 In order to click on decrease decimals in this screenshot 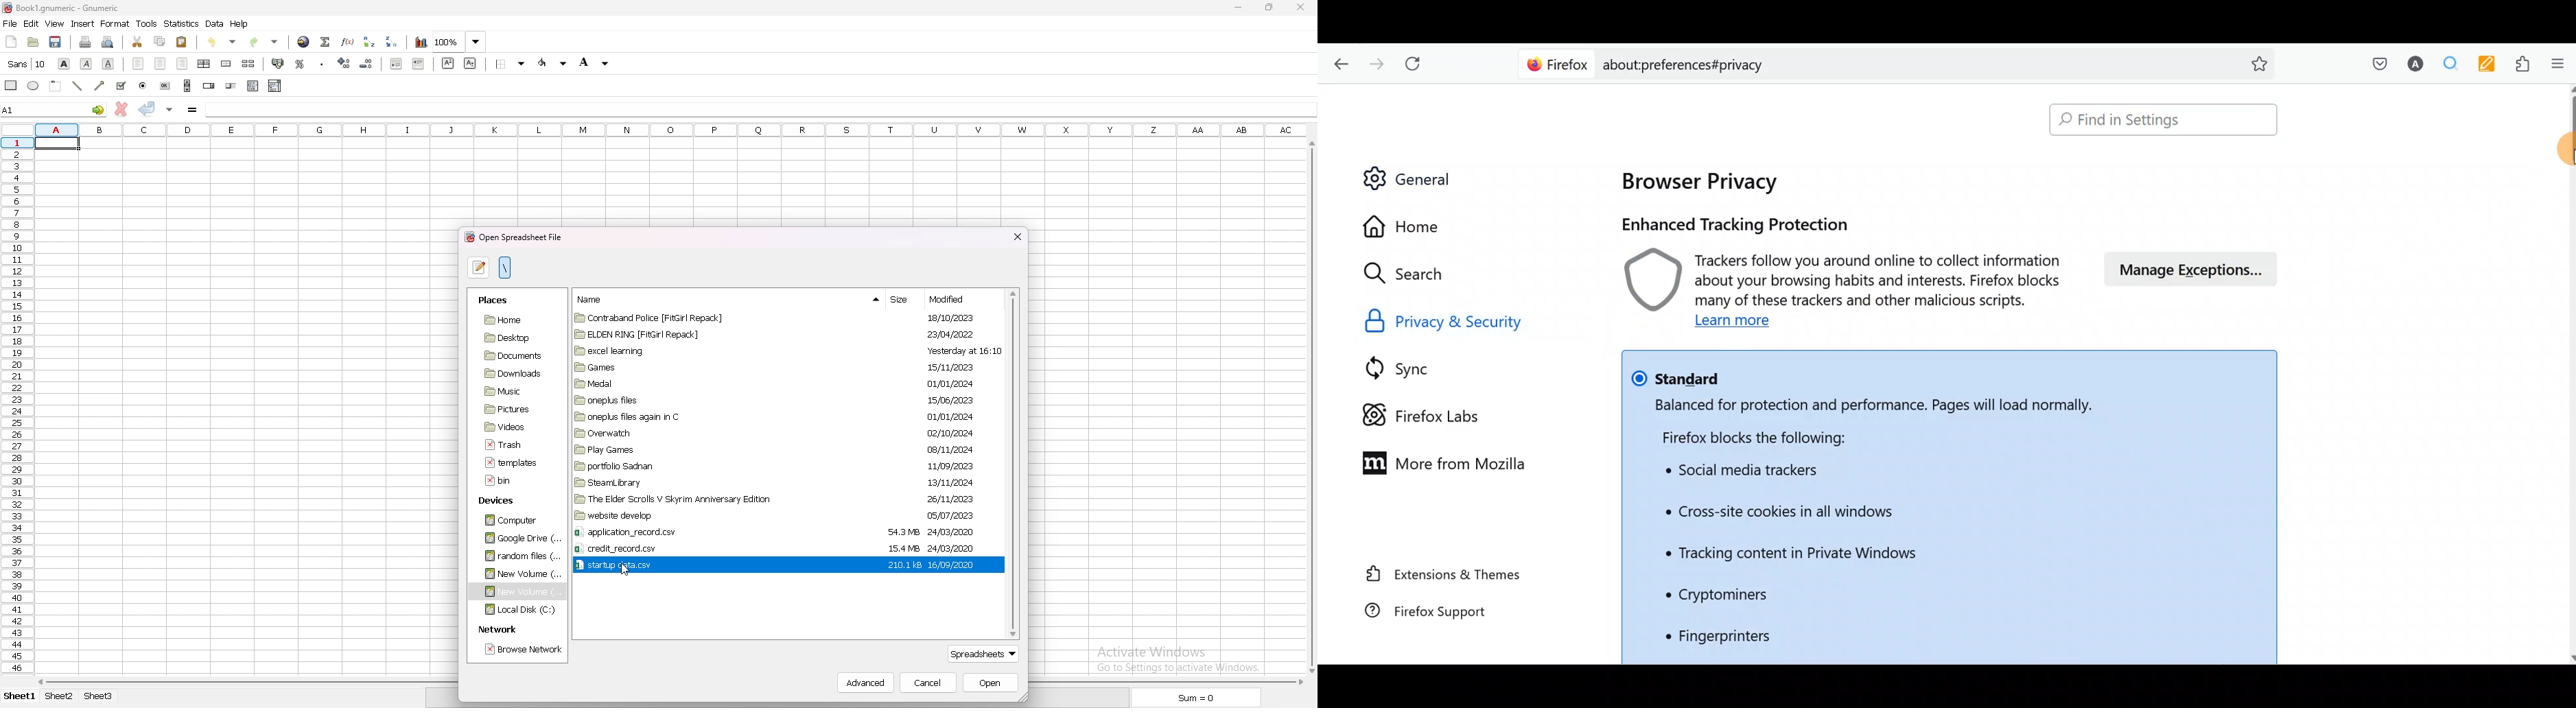, I will do `click(368, 63)`.